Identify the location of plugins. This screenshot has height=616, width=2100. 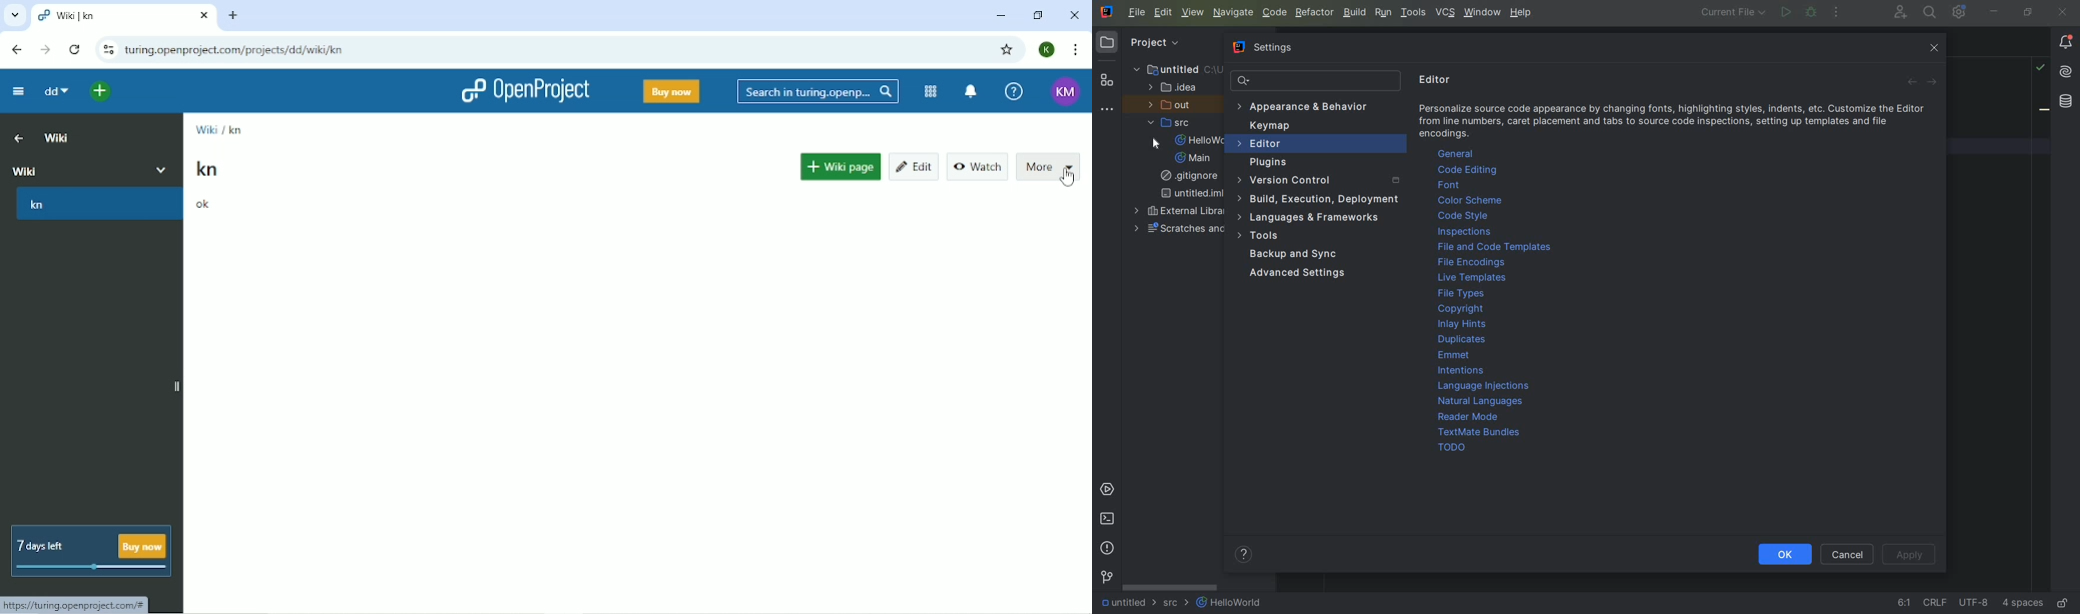
(1260, 163).